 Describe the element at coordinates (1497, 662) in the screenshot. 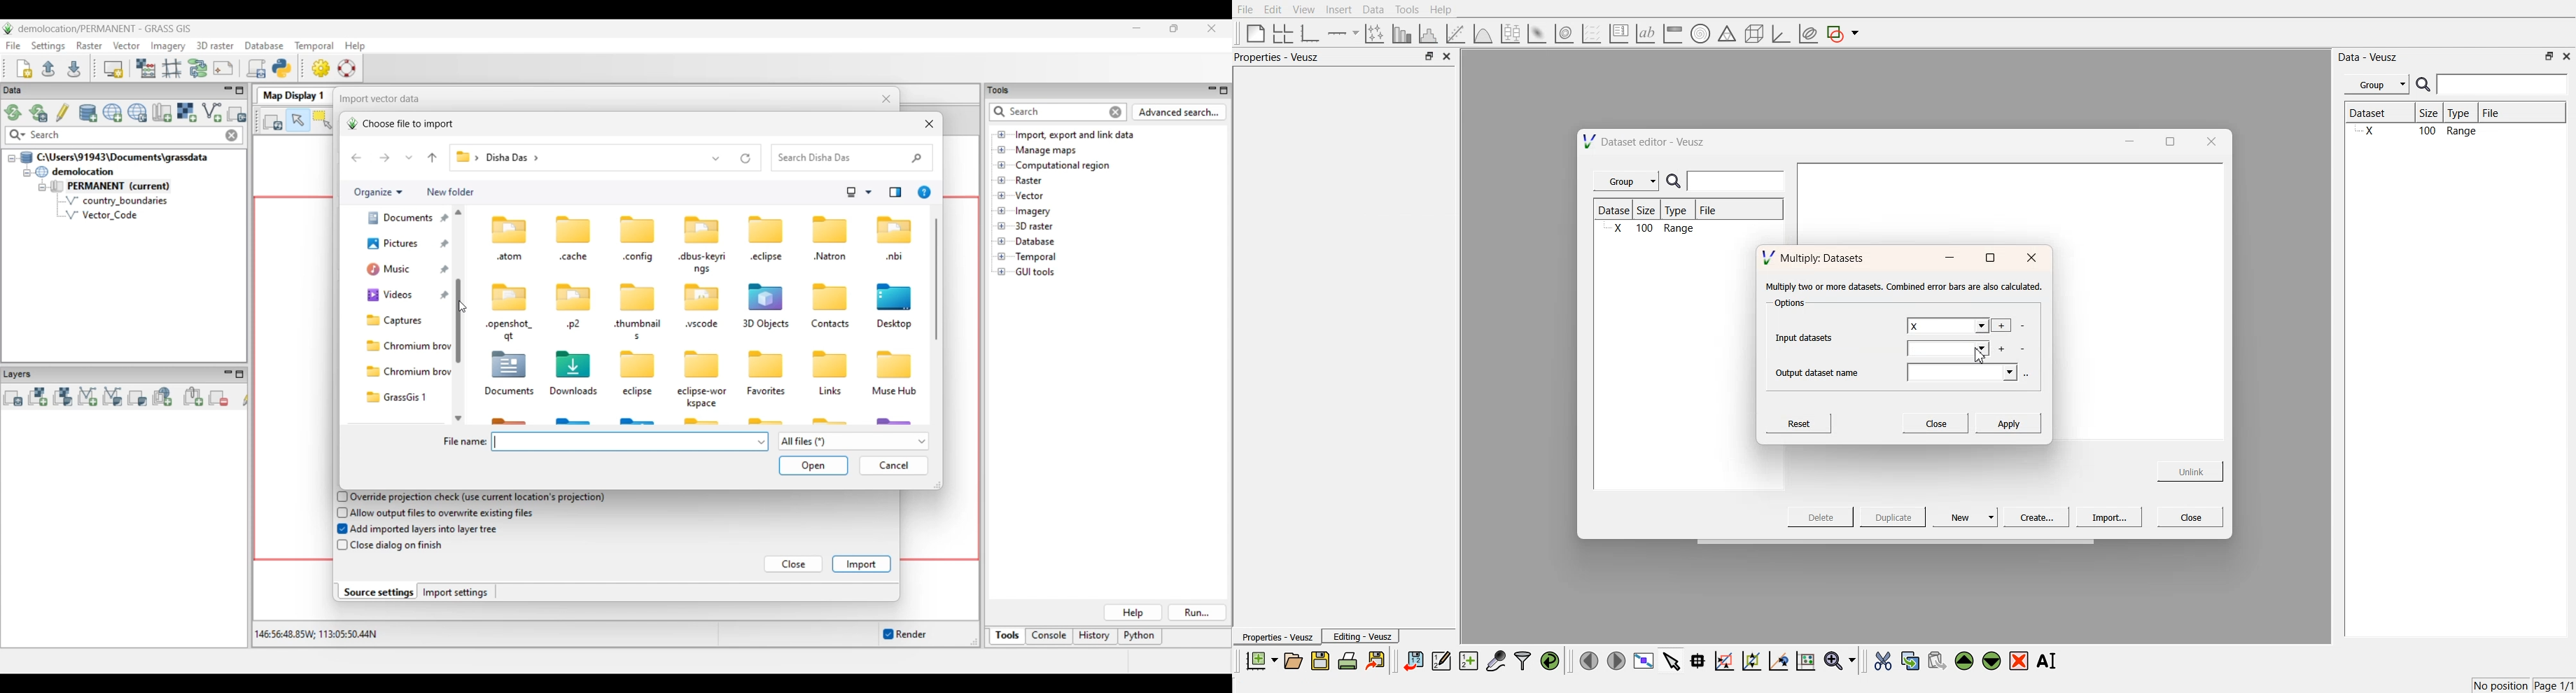

I see `capture data points` at that location.